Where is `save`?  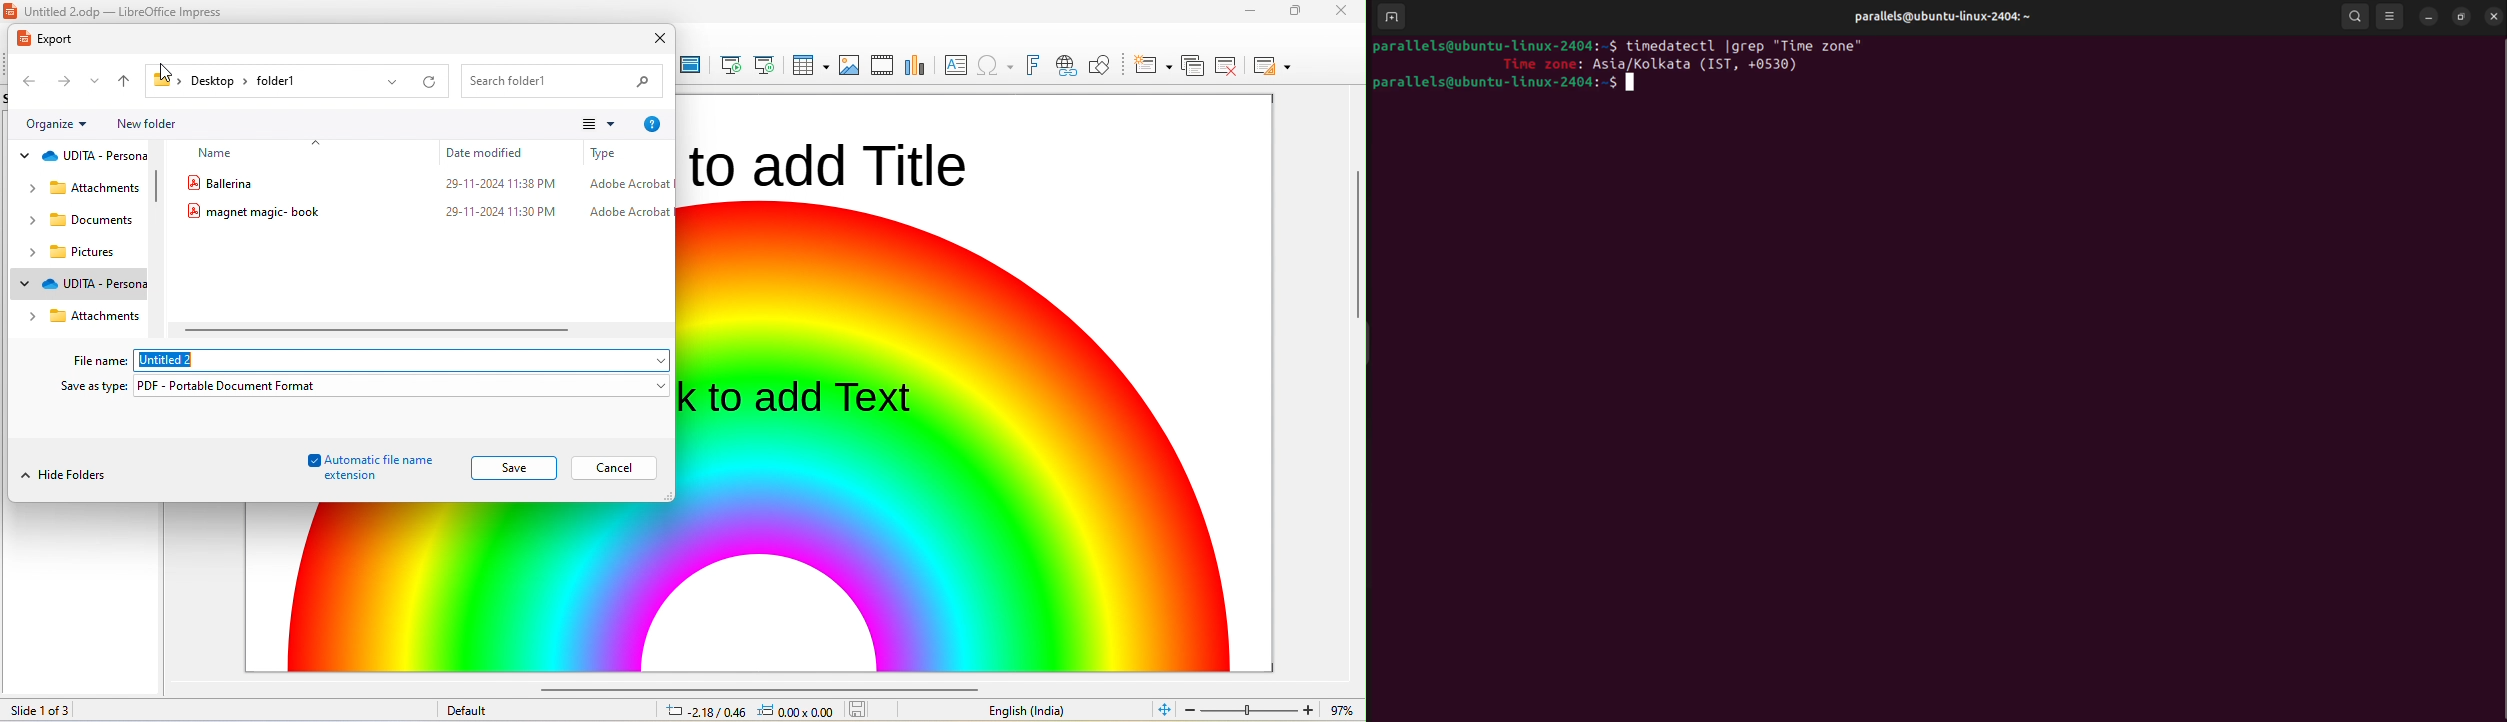
save is located at coordinates (513, 468).